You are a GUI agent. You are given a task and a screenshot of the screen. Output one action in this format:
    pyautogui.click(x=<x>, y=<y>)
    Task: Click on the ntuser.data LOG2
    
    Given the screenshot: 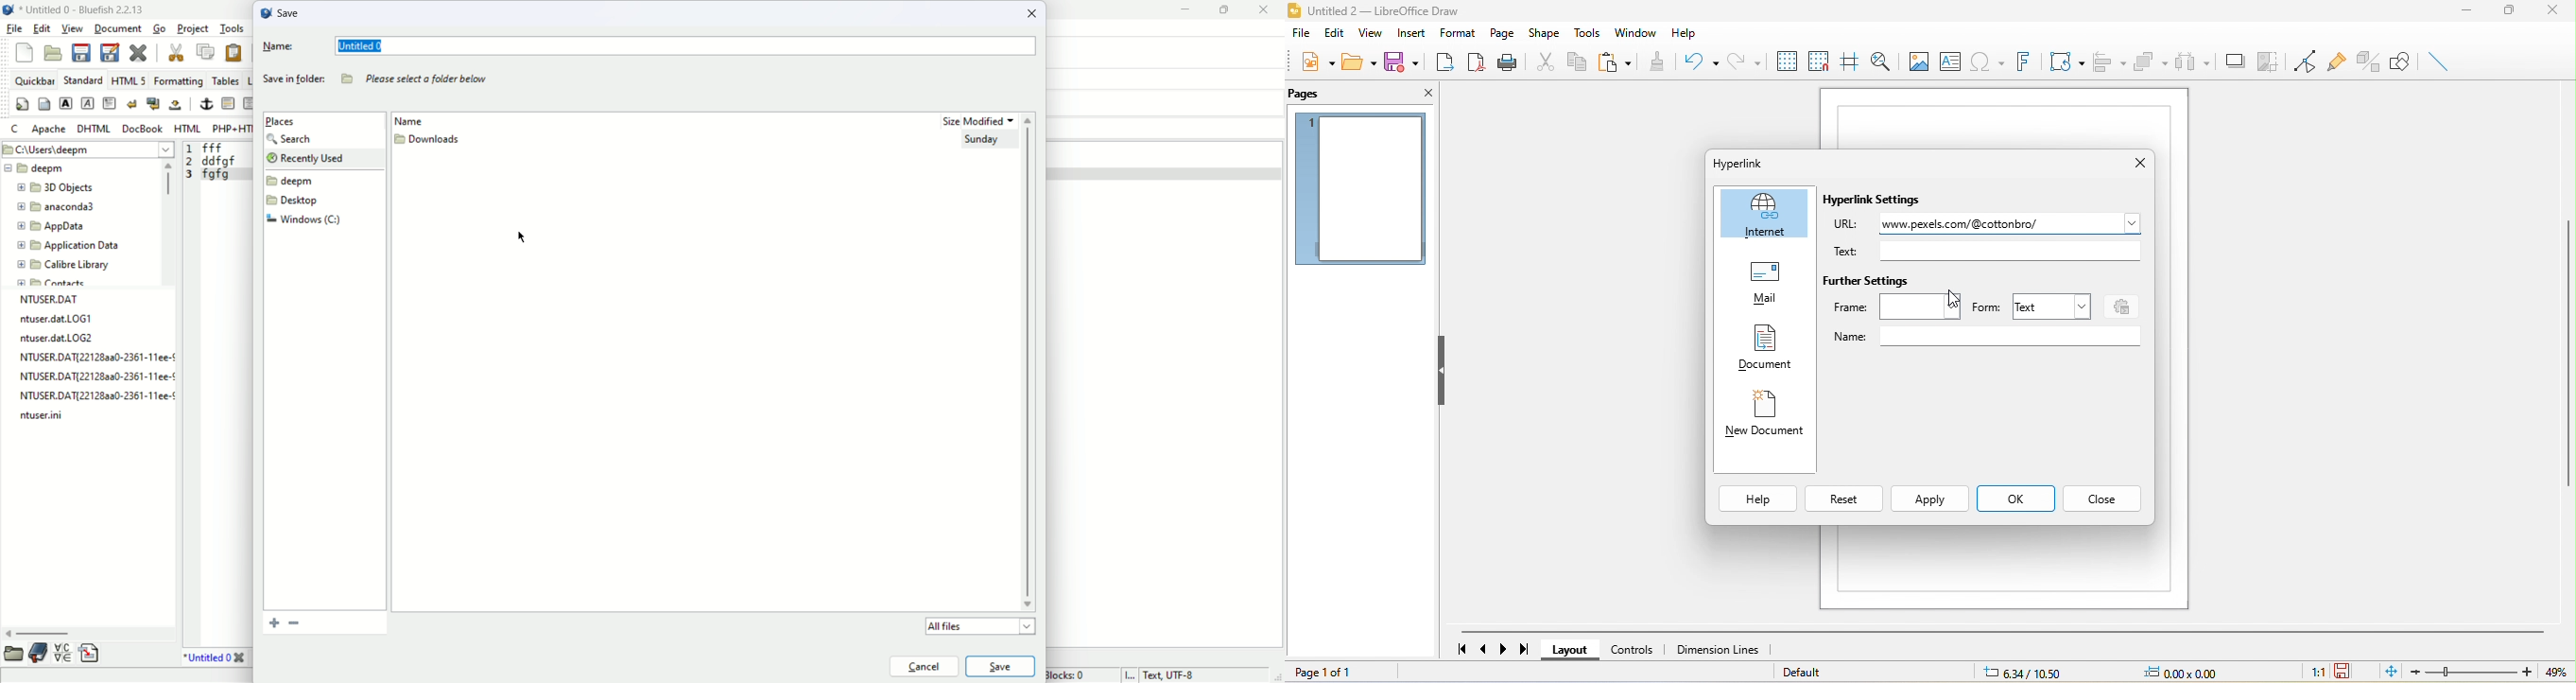 What is the action you would take?
    pyautogui.click(x=60, y=339)
    